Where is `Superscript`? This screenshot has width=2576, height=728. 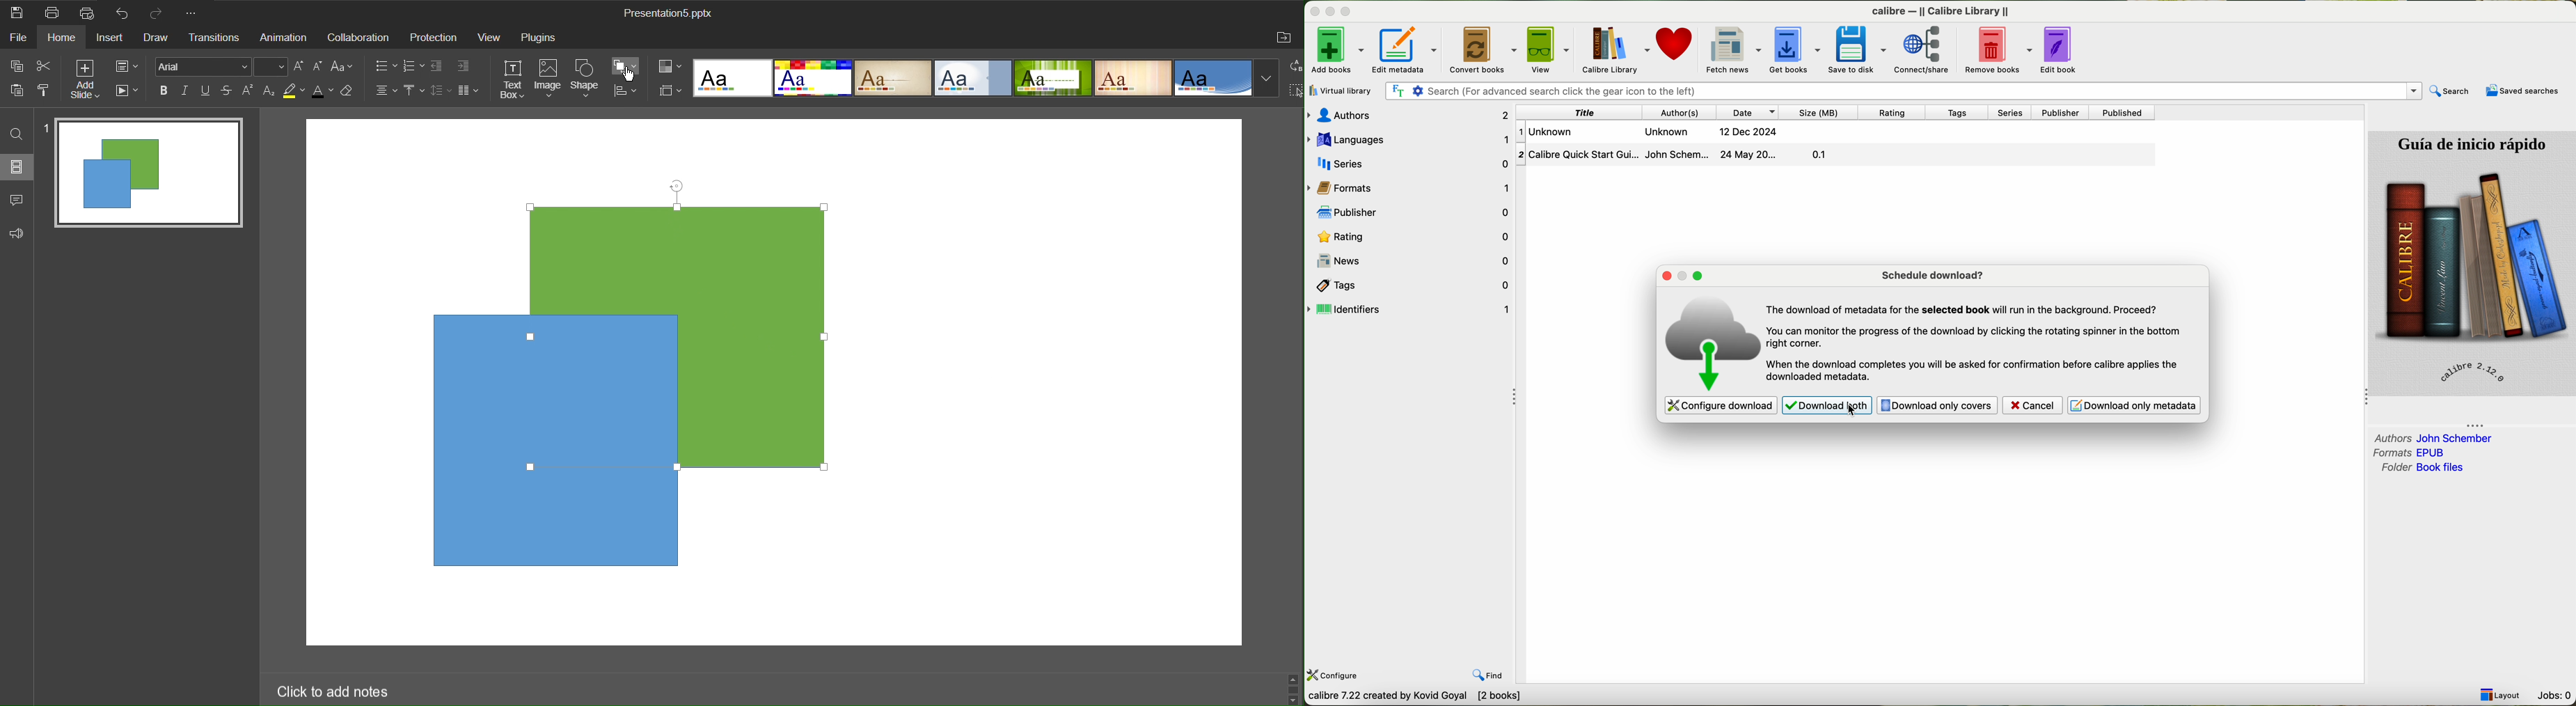 Superscript is located at coordinates (246, 93).